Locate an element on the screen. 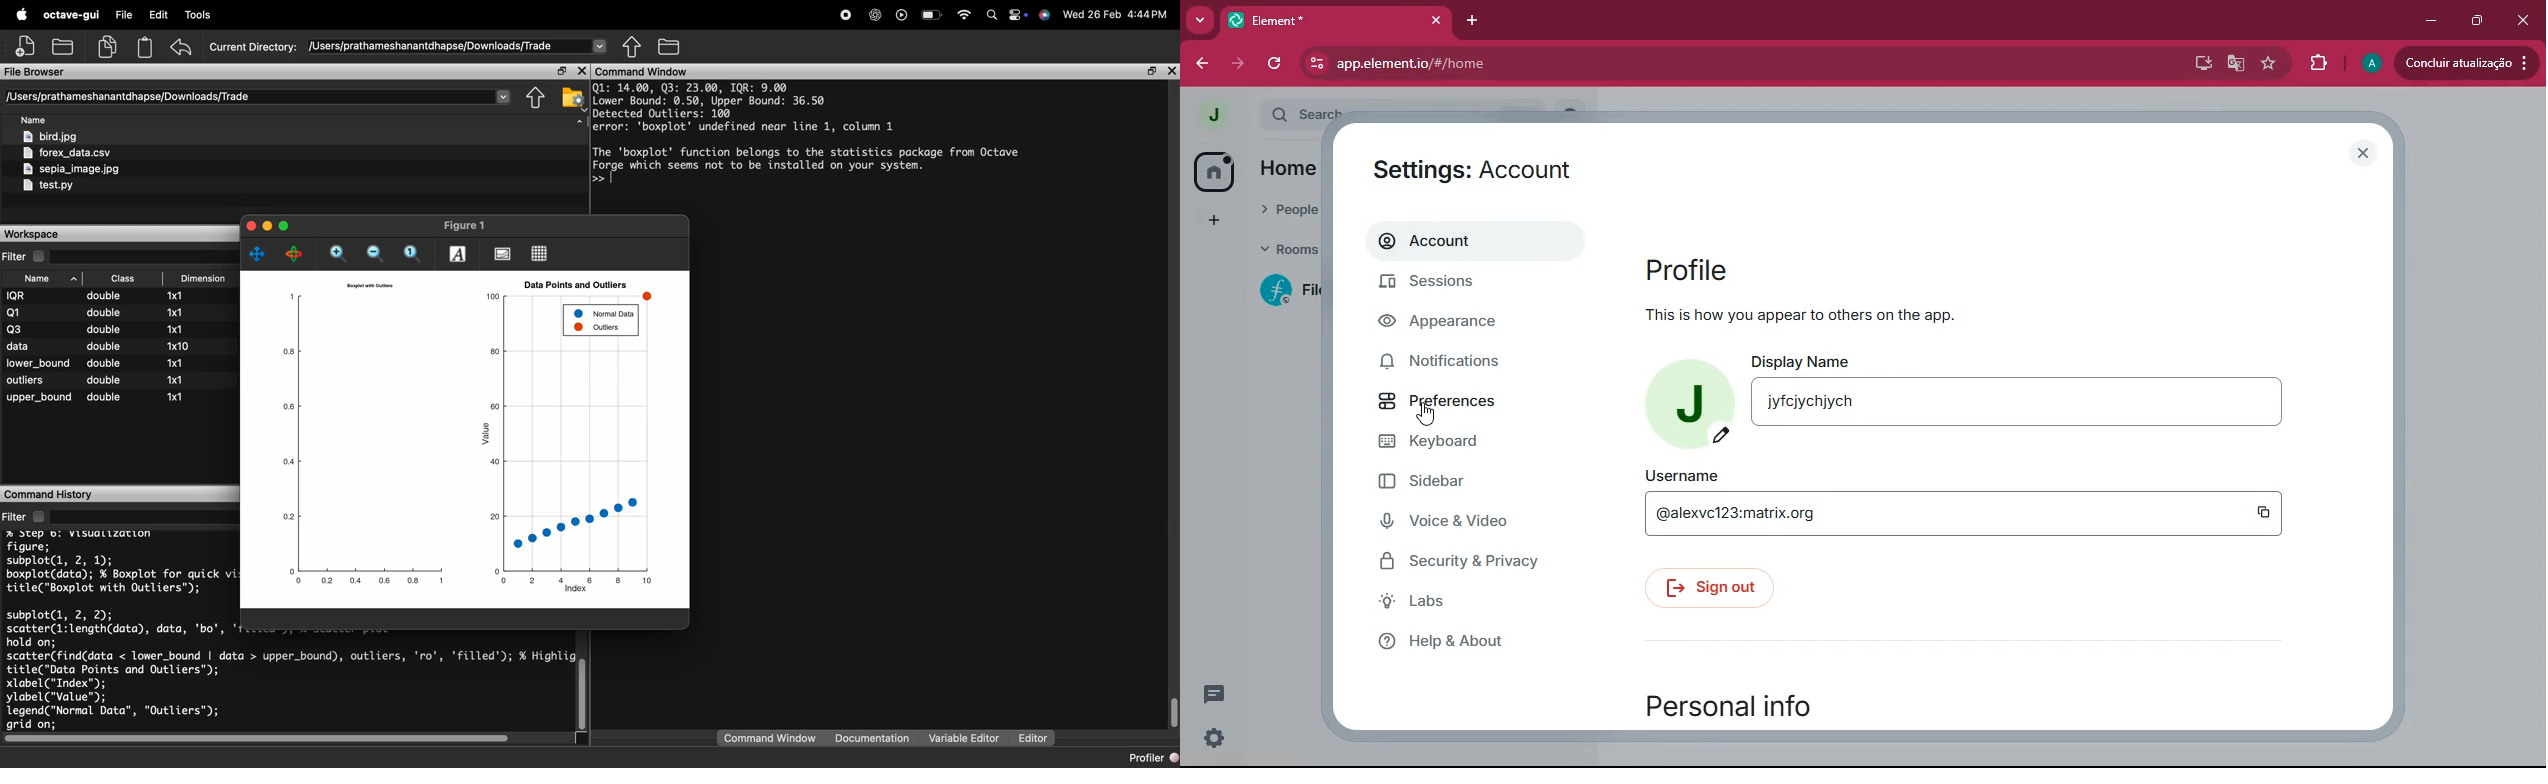 The width and height of the screenshot is (2548, 784). sessions is located at coordinates (1452, 284).